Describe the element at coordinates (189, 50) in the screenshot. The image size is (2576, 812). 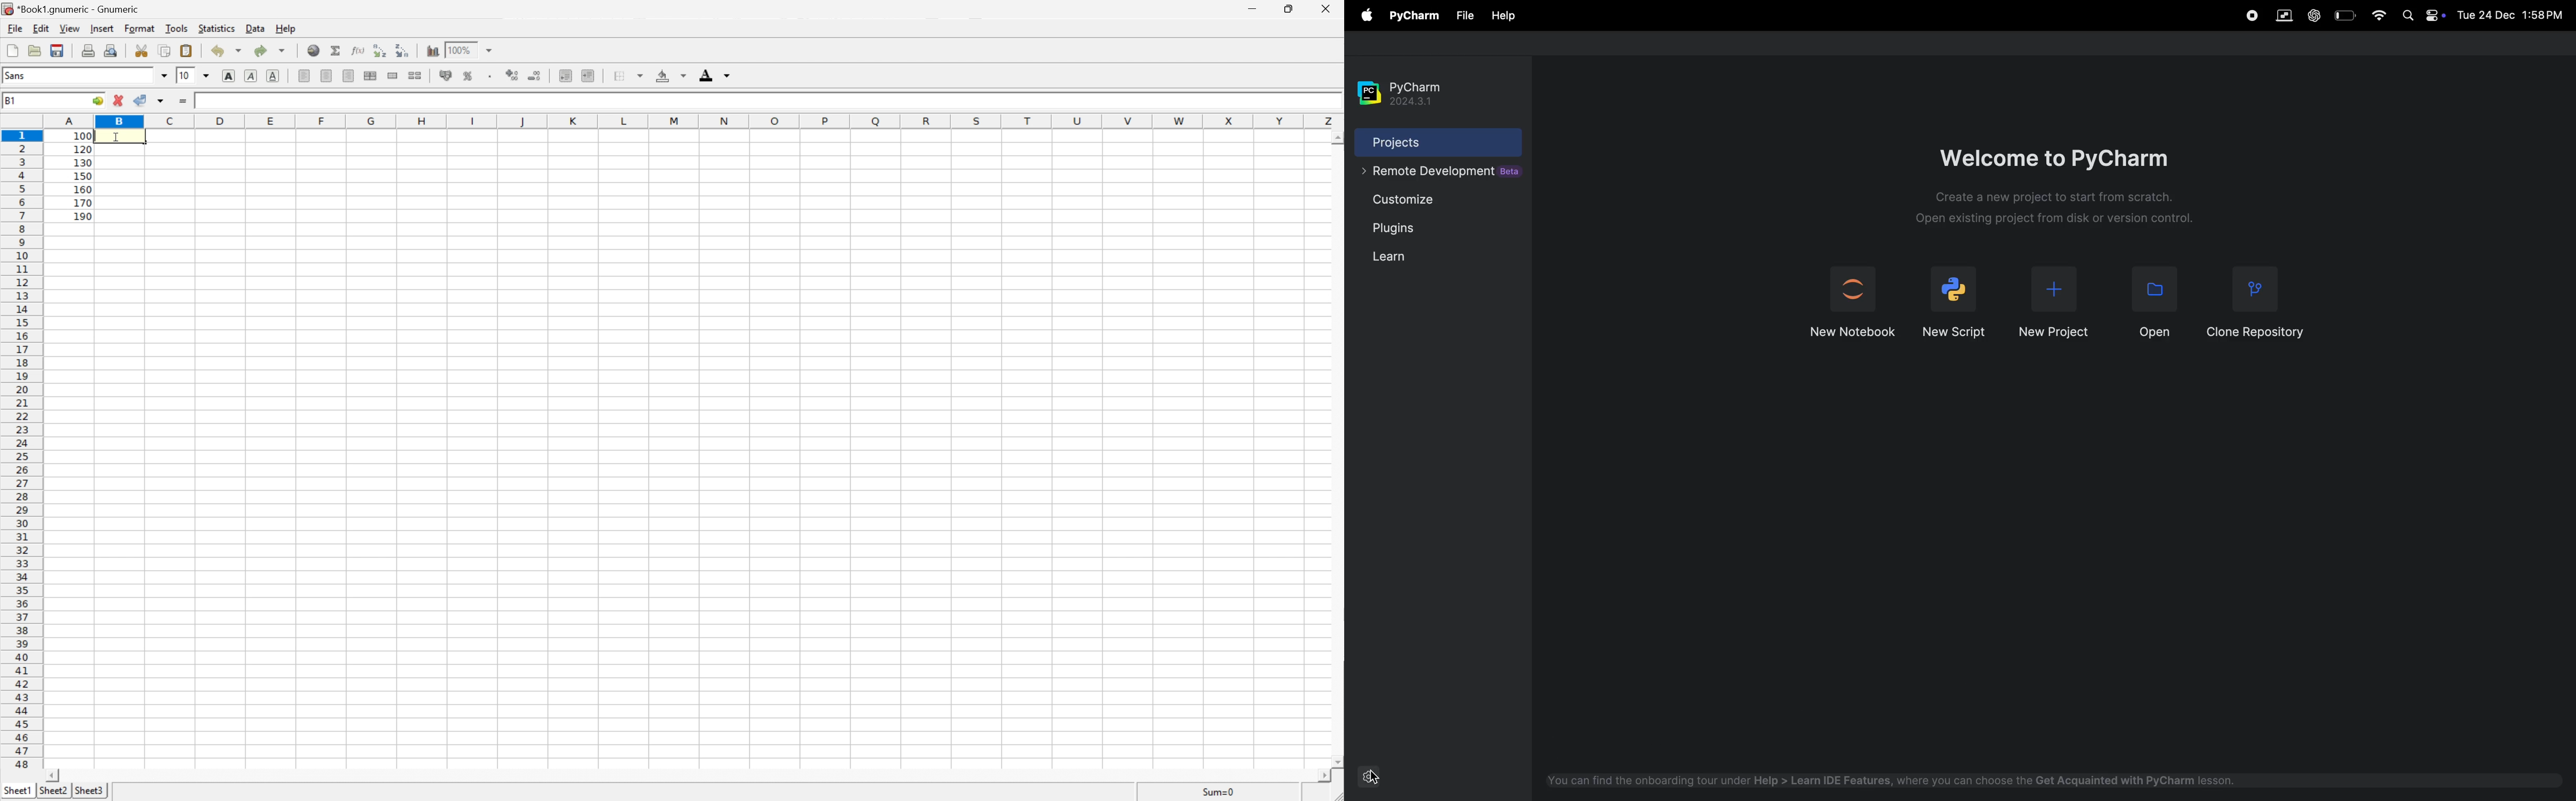
I see `Paste the clipboard` at that location.